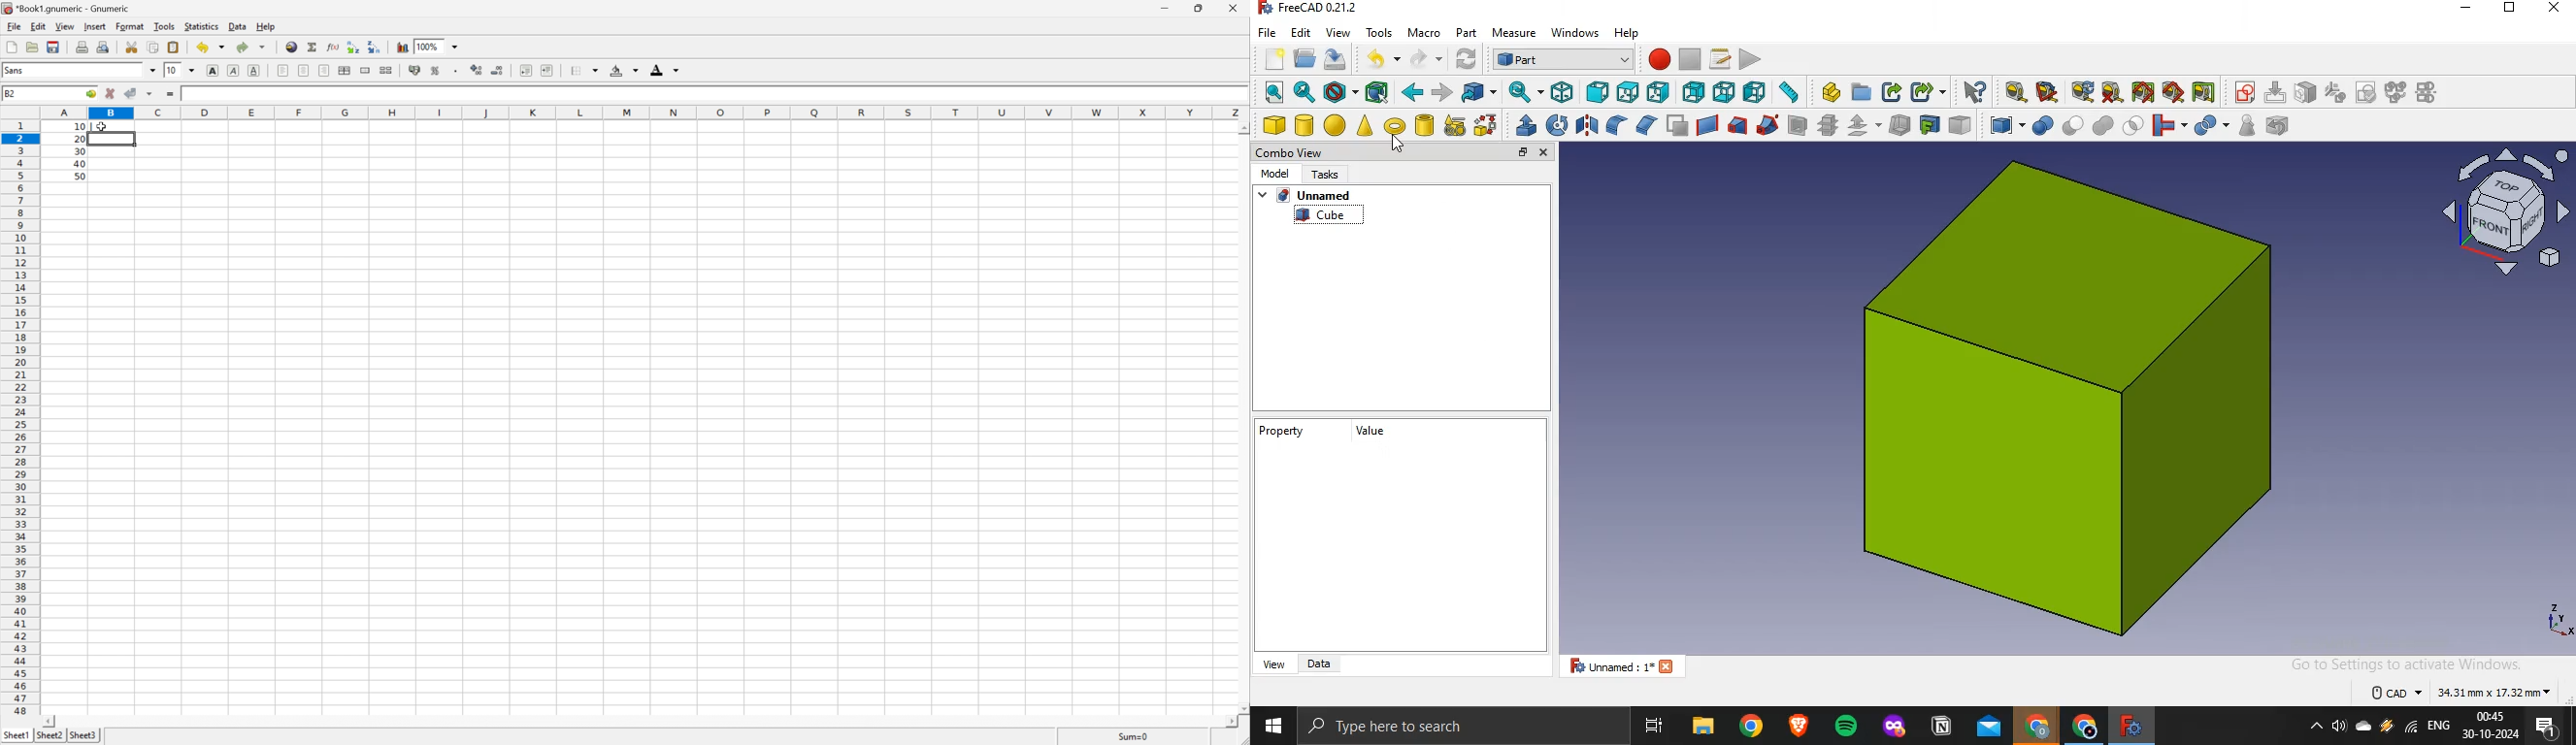 The height and width of the screenshot is (756, 2576). Describe the element at coordinates (1799, 726) in the screenshot. I see `brave` at that location.